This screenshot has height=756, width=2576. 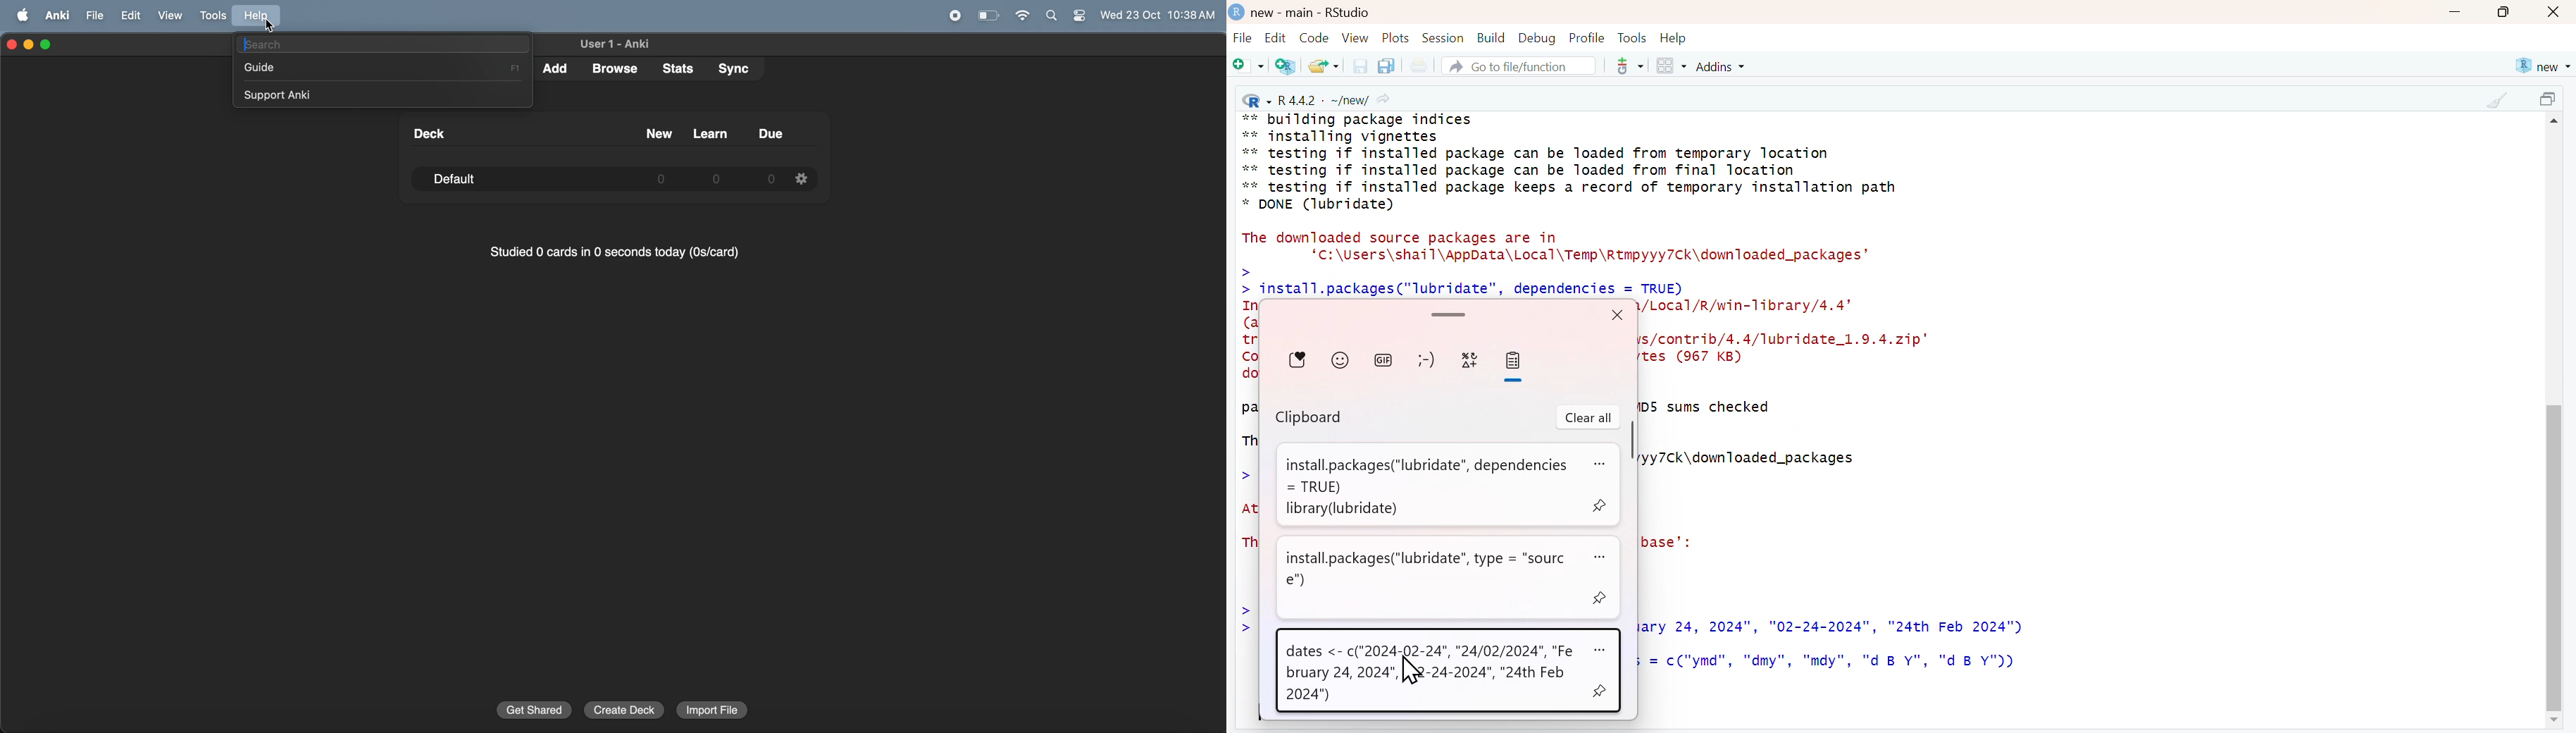 I want to click on default, so click(x=466, y=179).